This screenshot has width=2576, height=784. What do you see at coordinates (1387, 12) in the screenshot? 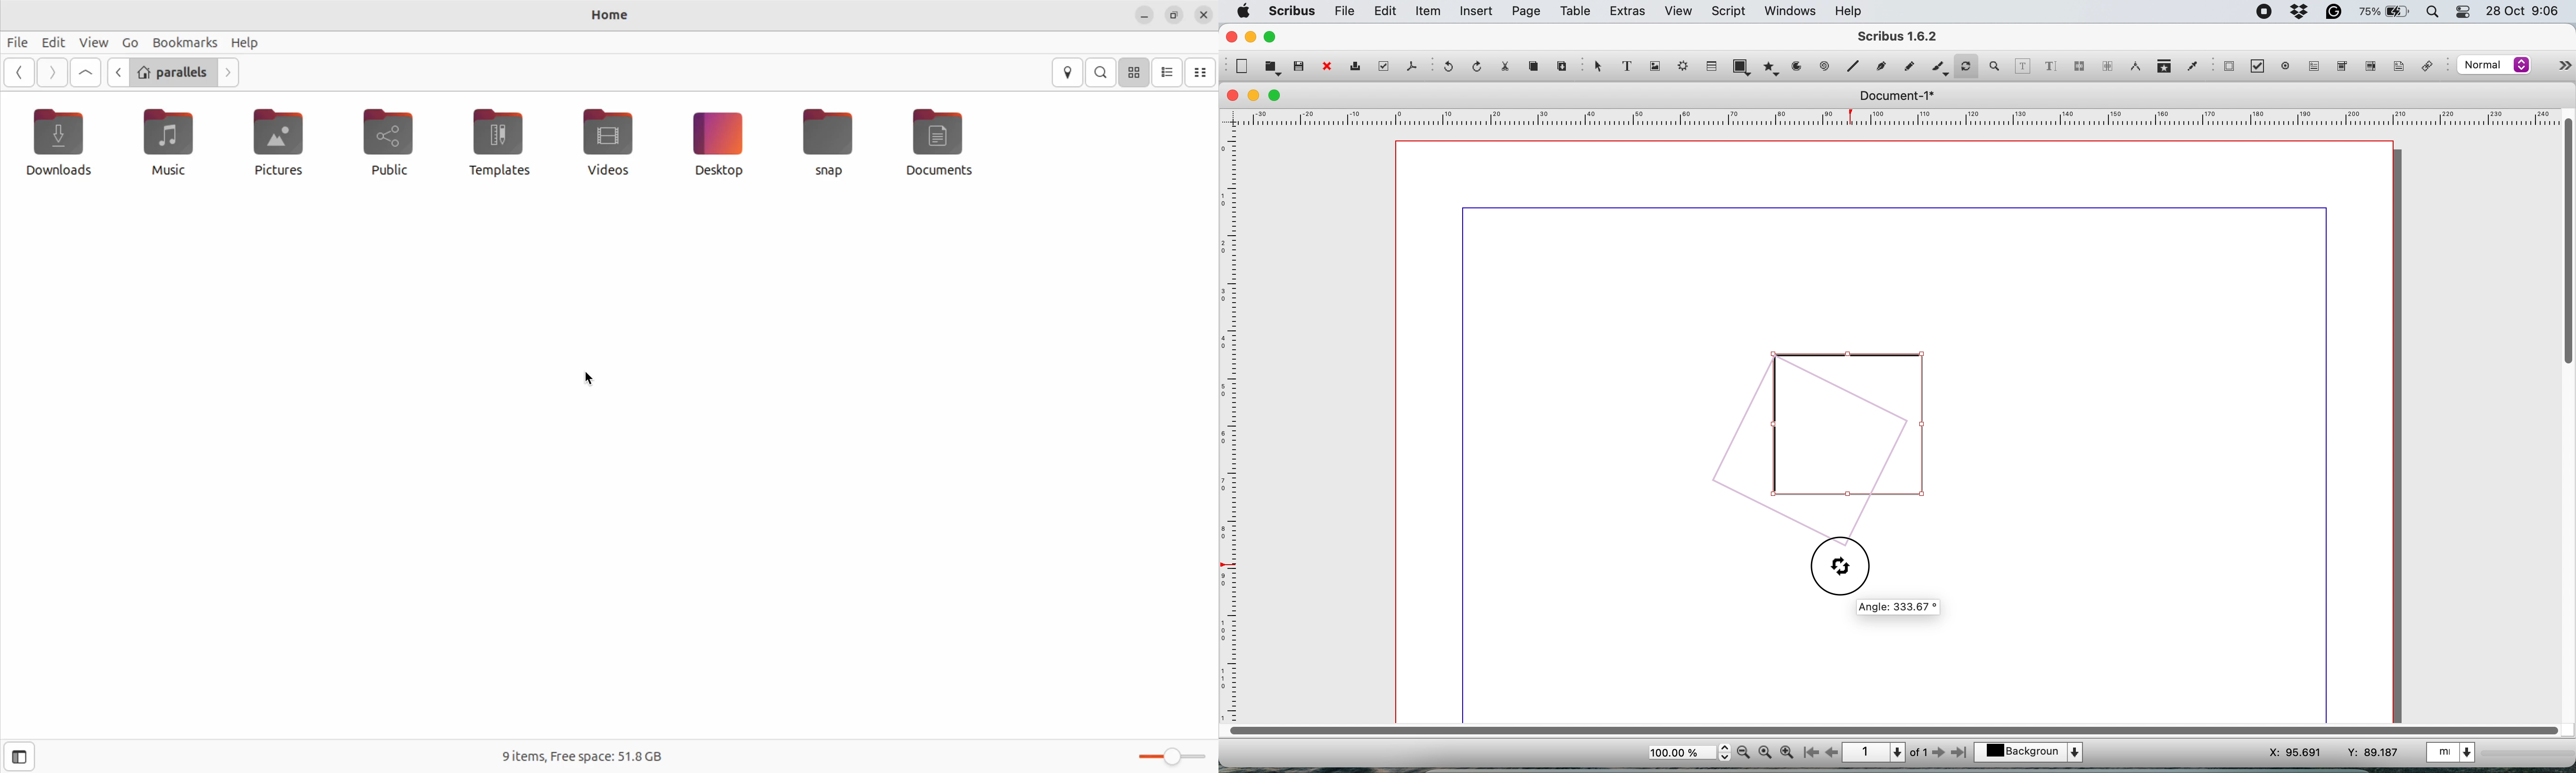
I see `edit` at bounding box center [1387, 12].